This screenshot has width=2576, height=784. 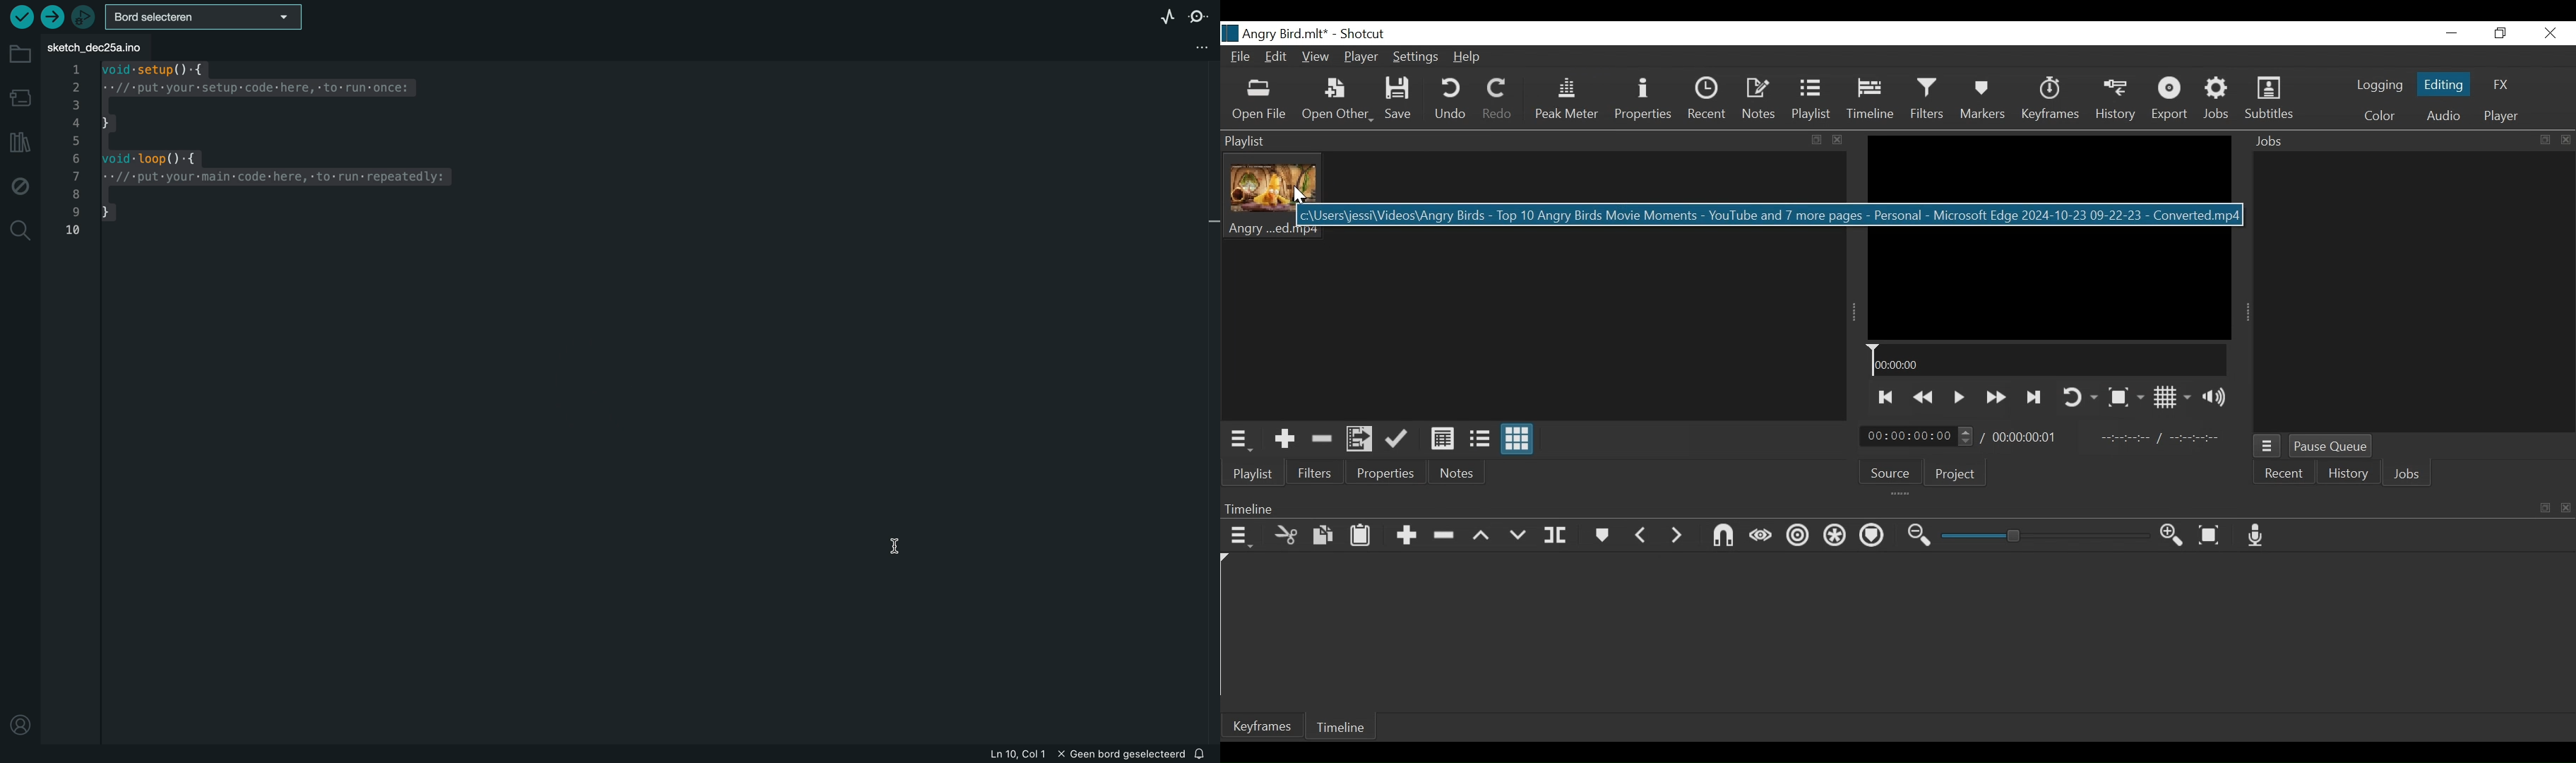 I want to click on Timeline, so click(x=2048, y=360).